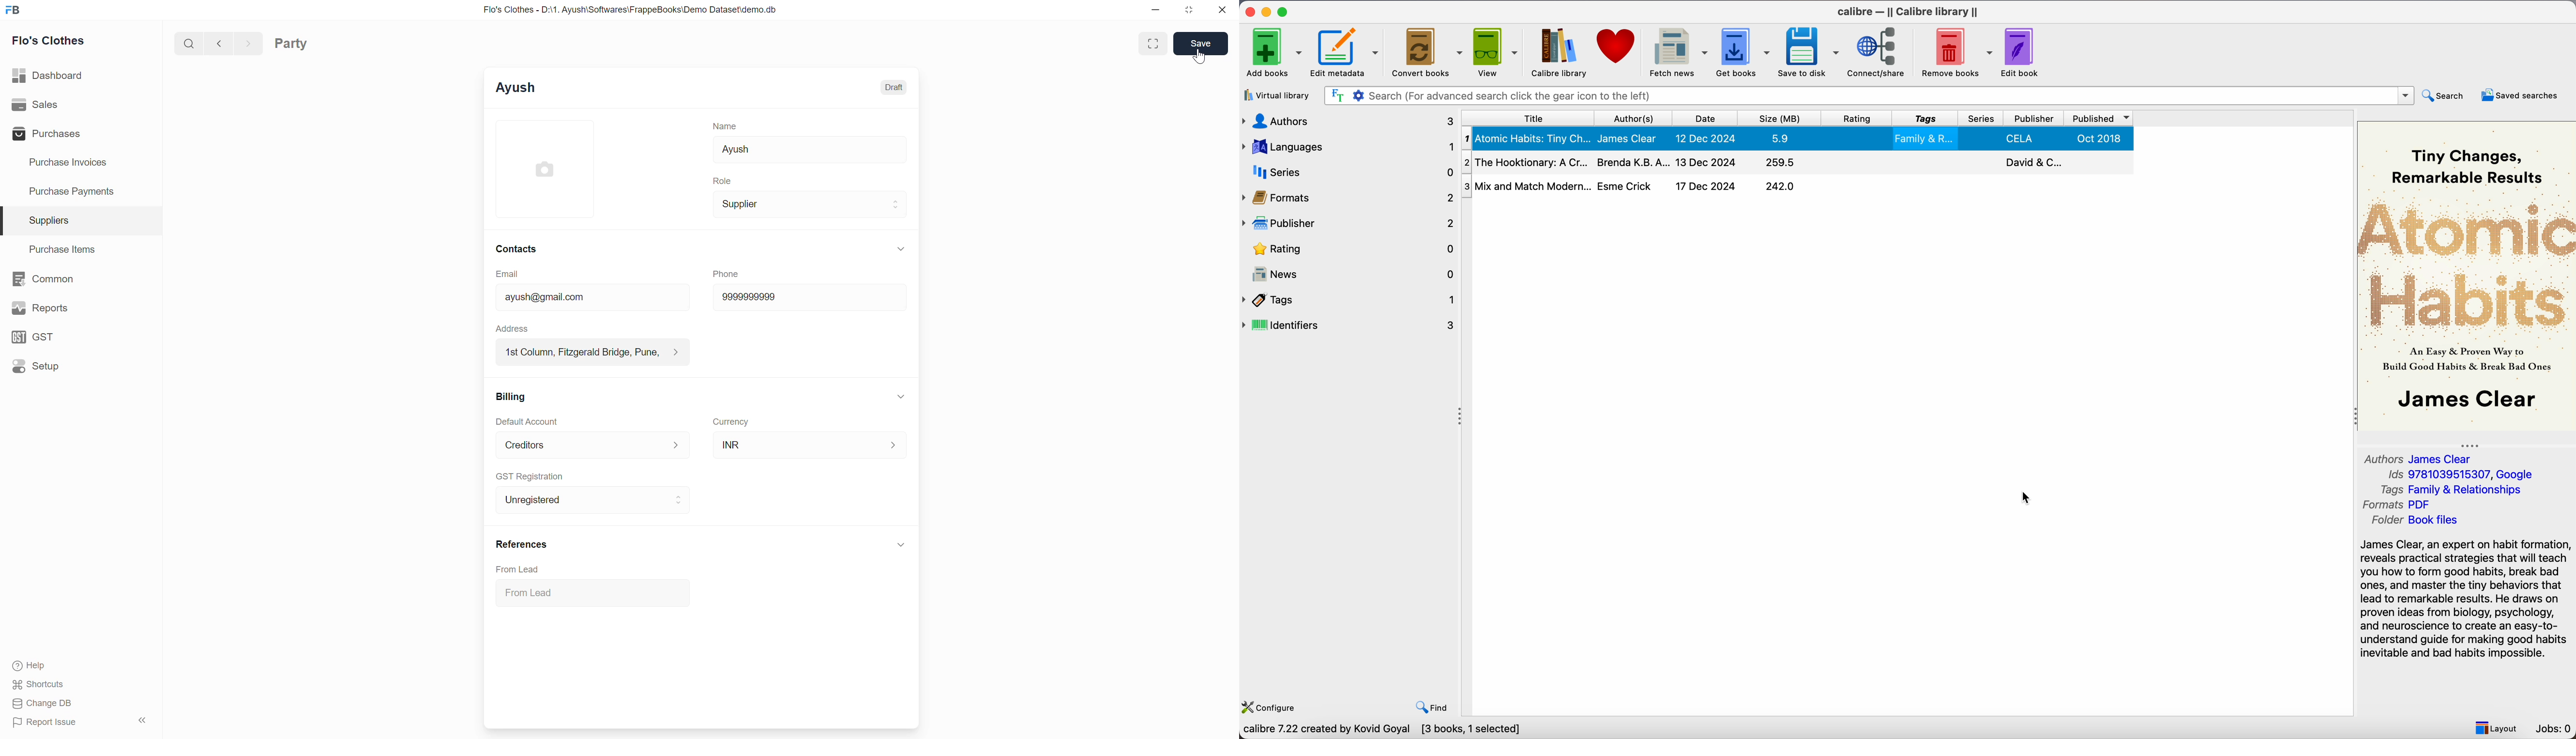  I want to click on Previous, so click(220, 43).